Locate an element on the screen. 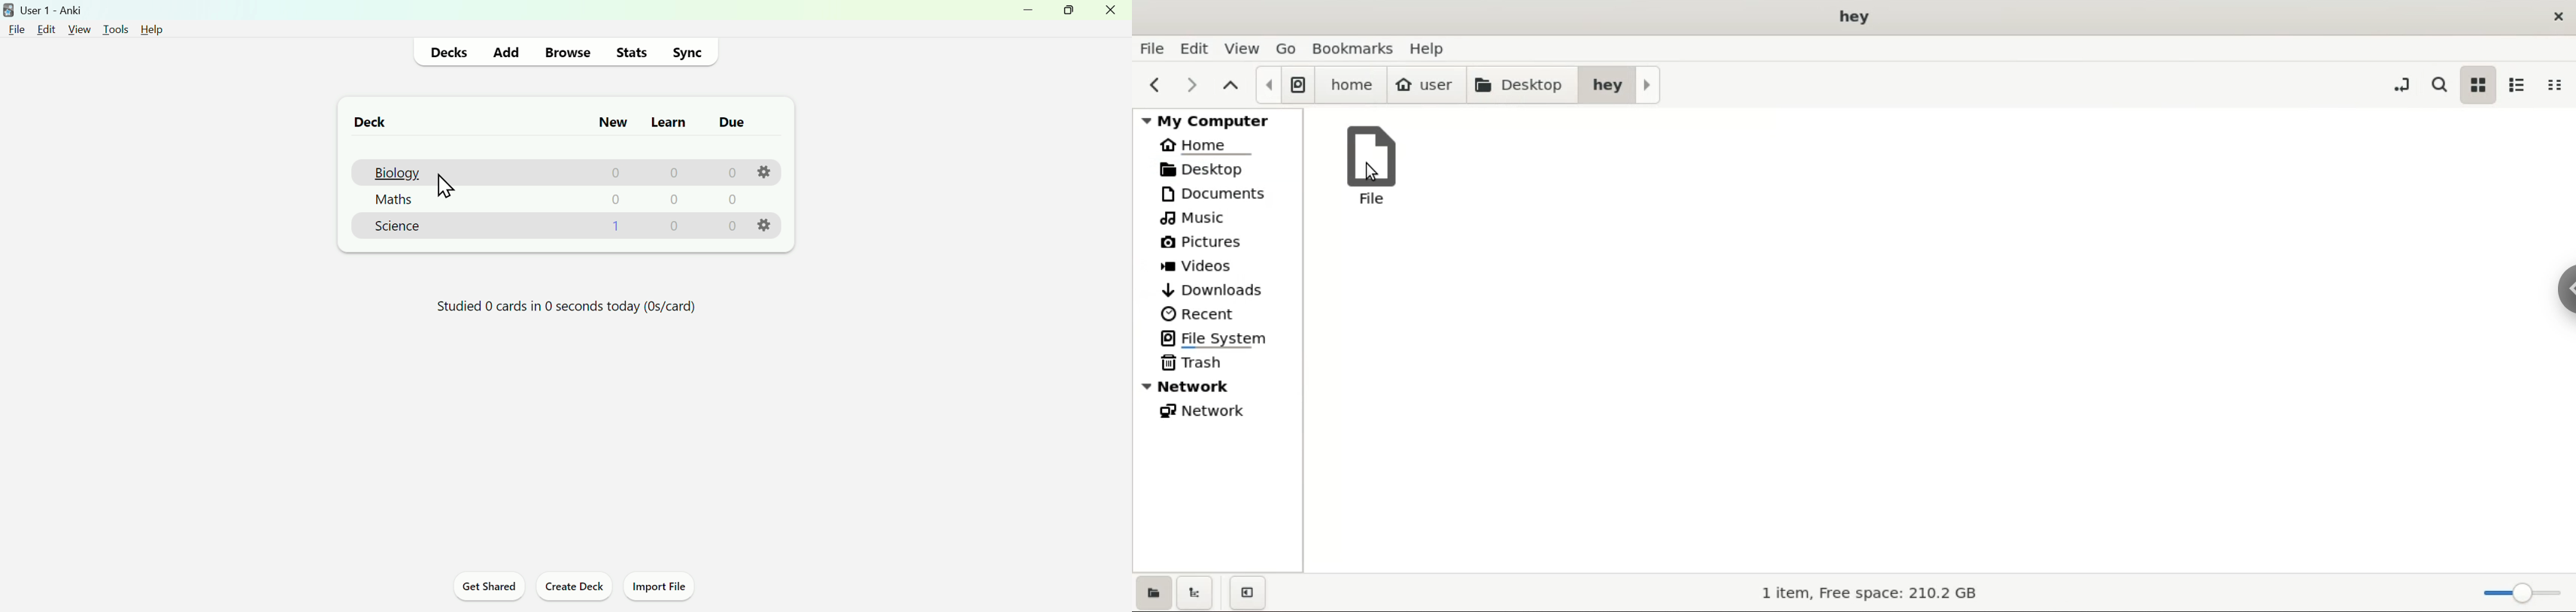  close is located at coordinates (1111, 12).